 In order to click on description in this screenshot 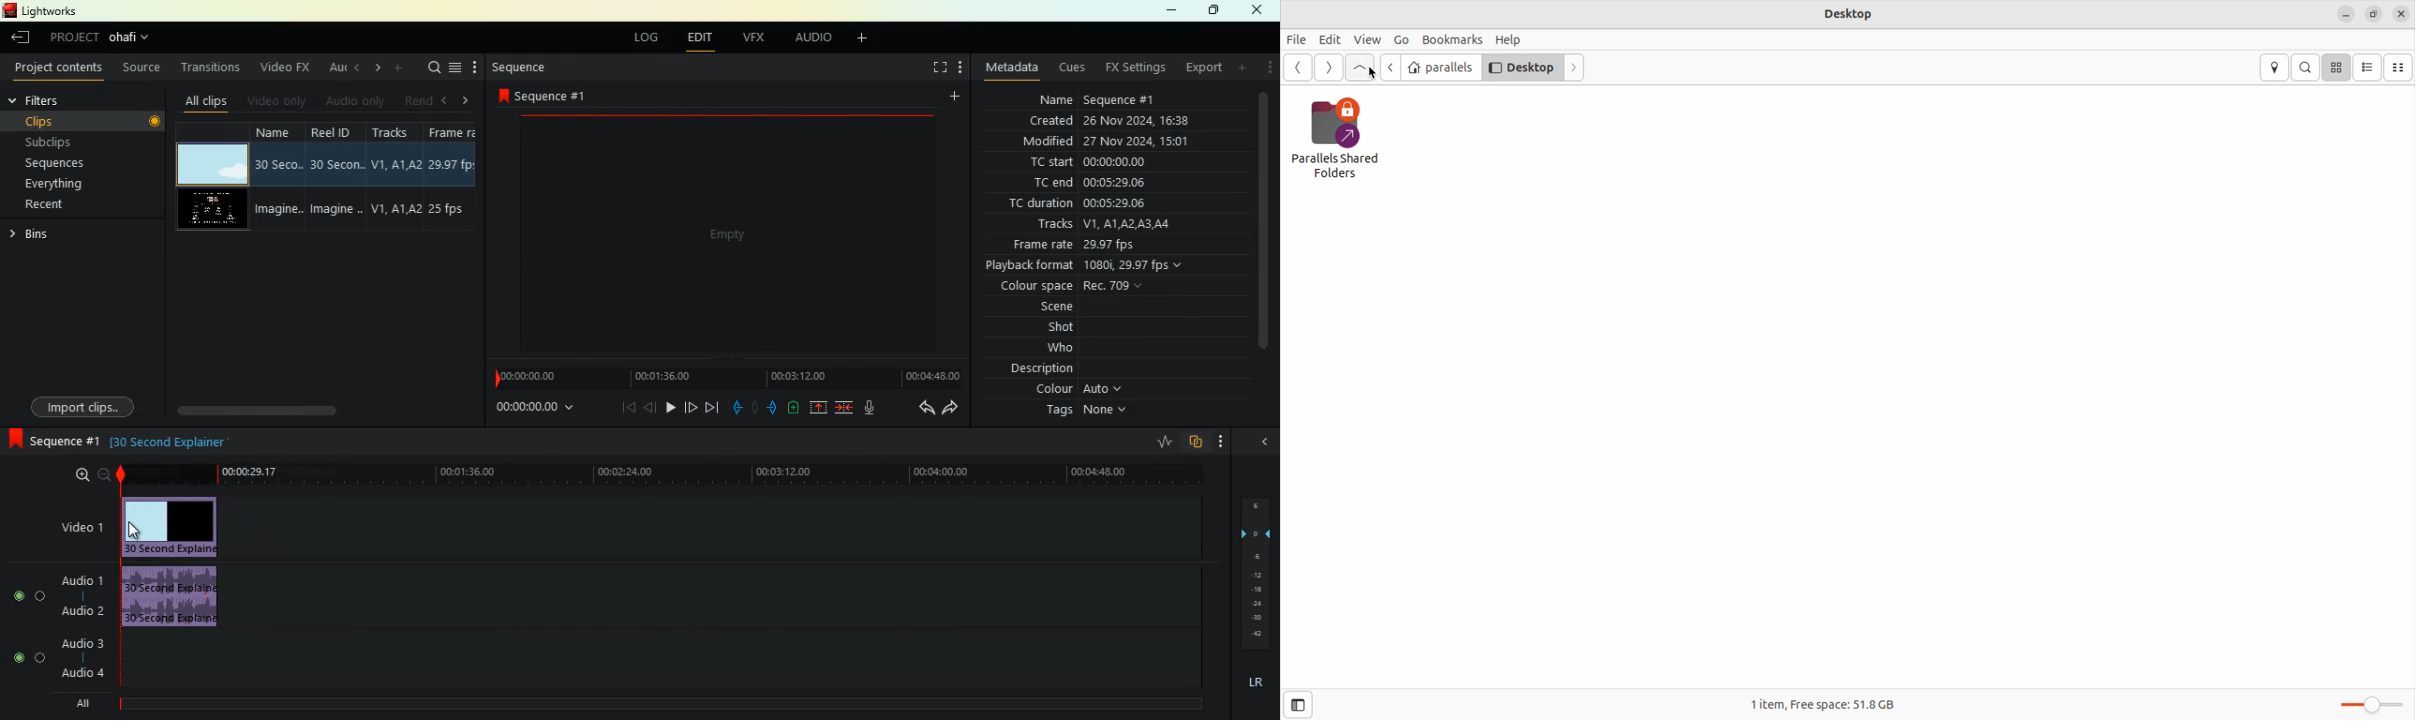, I will do `click(1041, 370)`.